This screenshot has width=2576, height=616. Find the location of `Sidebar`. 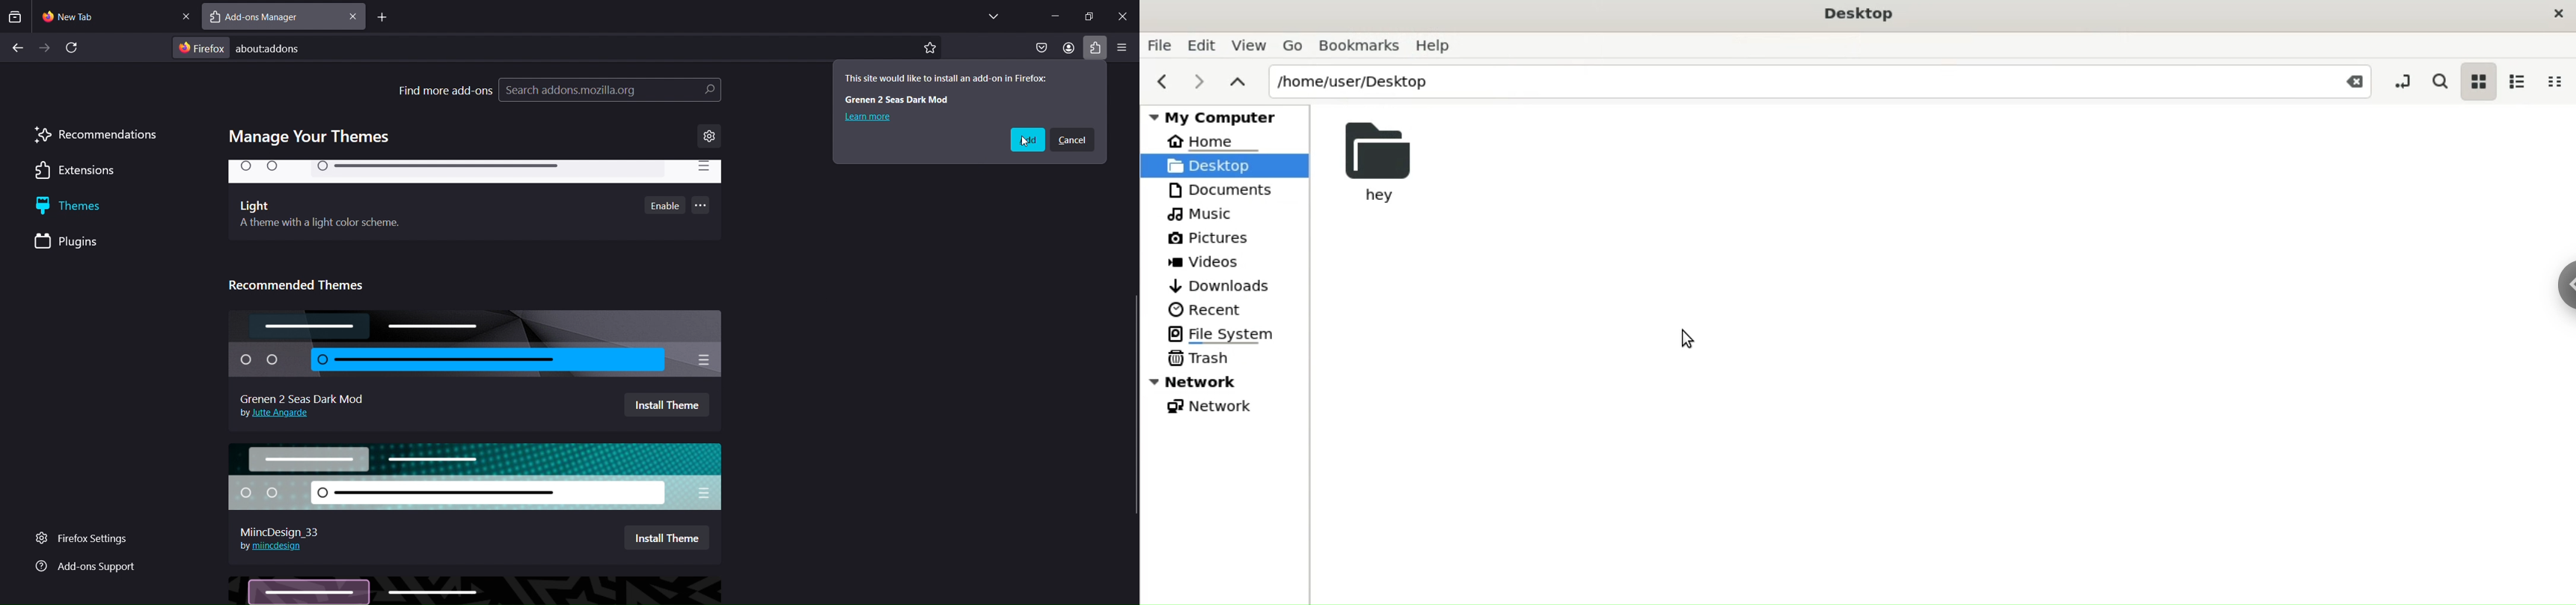

Sidebar is located at coordinates (2539, 287).